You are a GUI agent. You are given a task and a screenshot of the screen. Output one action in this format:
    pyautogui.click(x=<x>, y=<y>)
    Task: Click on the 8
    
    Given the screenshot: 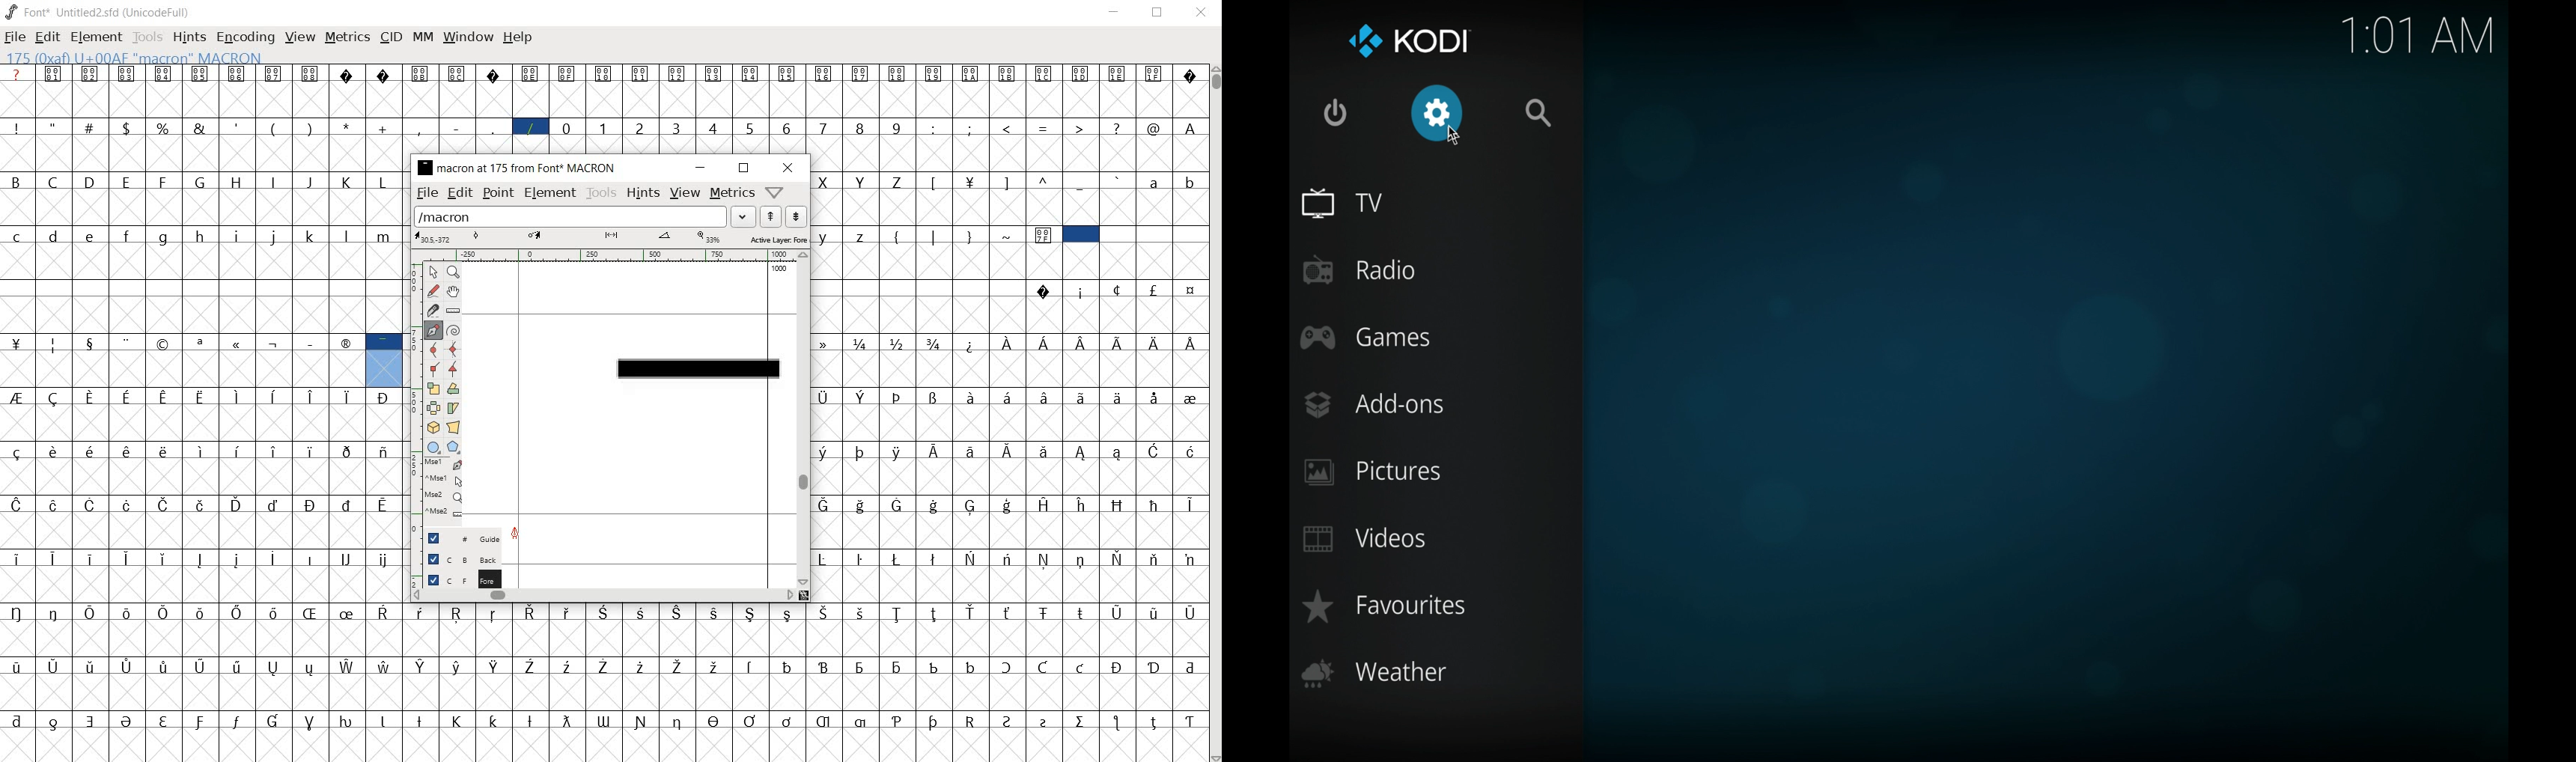 What is the action you would take?
    pyautogui.click(x=862, y=128)
    